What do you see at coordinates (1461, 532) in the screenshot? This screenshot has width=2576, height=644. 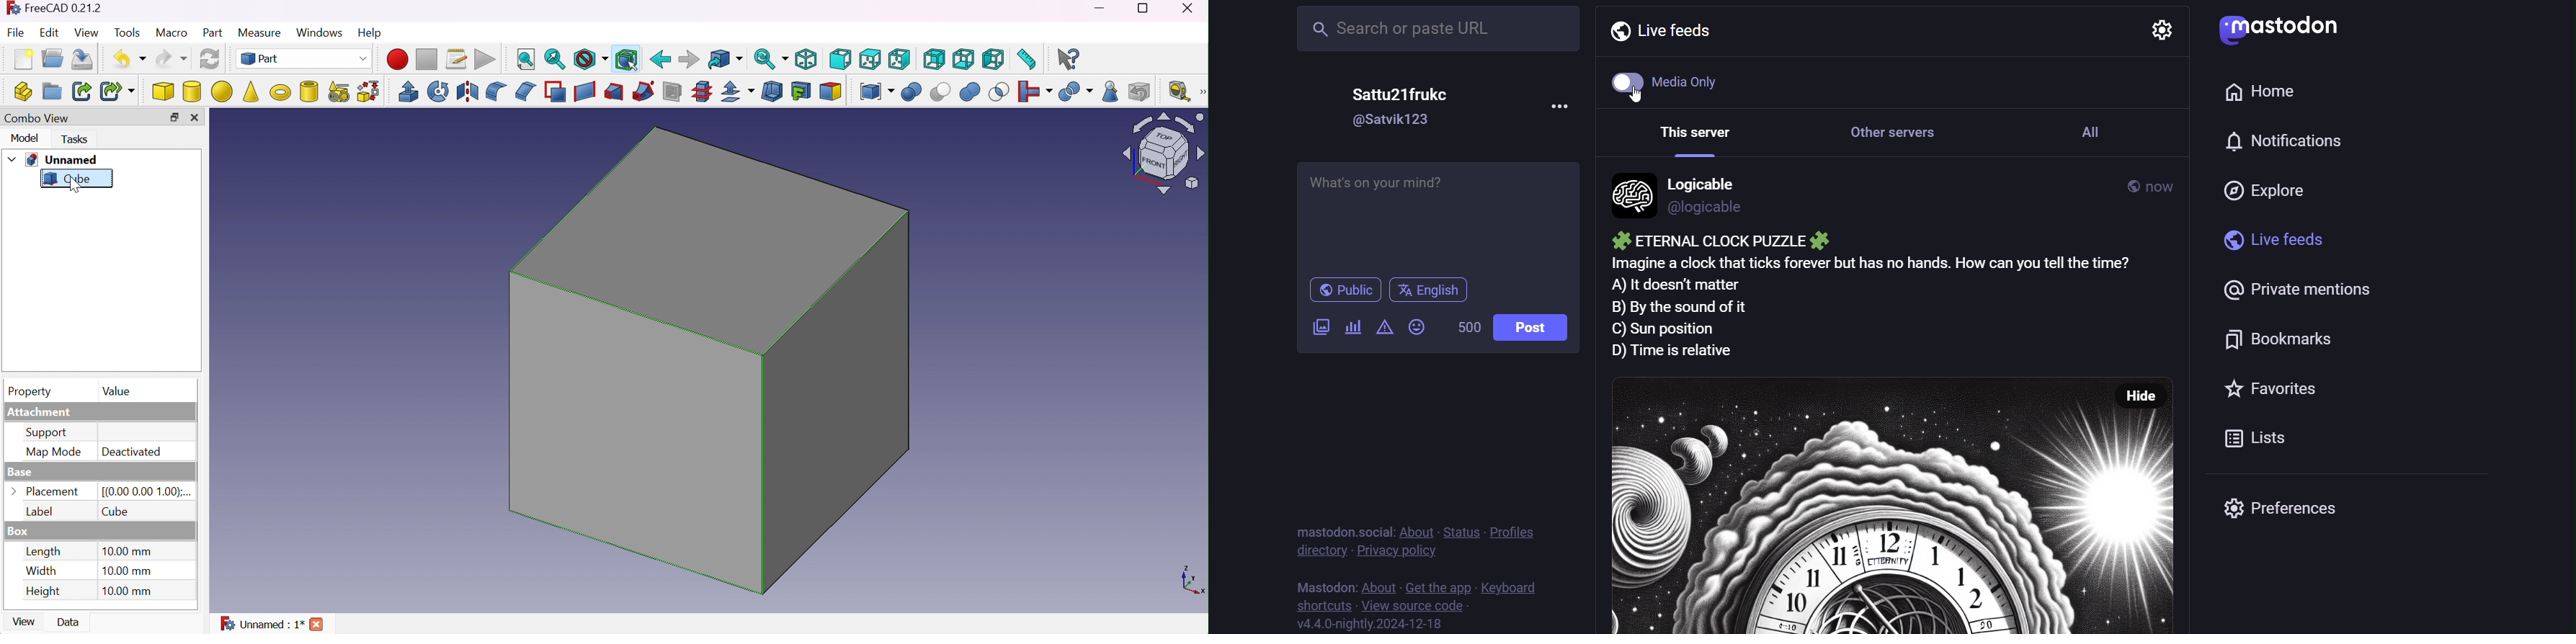 I see `status` at bounding box center [1461, 532].